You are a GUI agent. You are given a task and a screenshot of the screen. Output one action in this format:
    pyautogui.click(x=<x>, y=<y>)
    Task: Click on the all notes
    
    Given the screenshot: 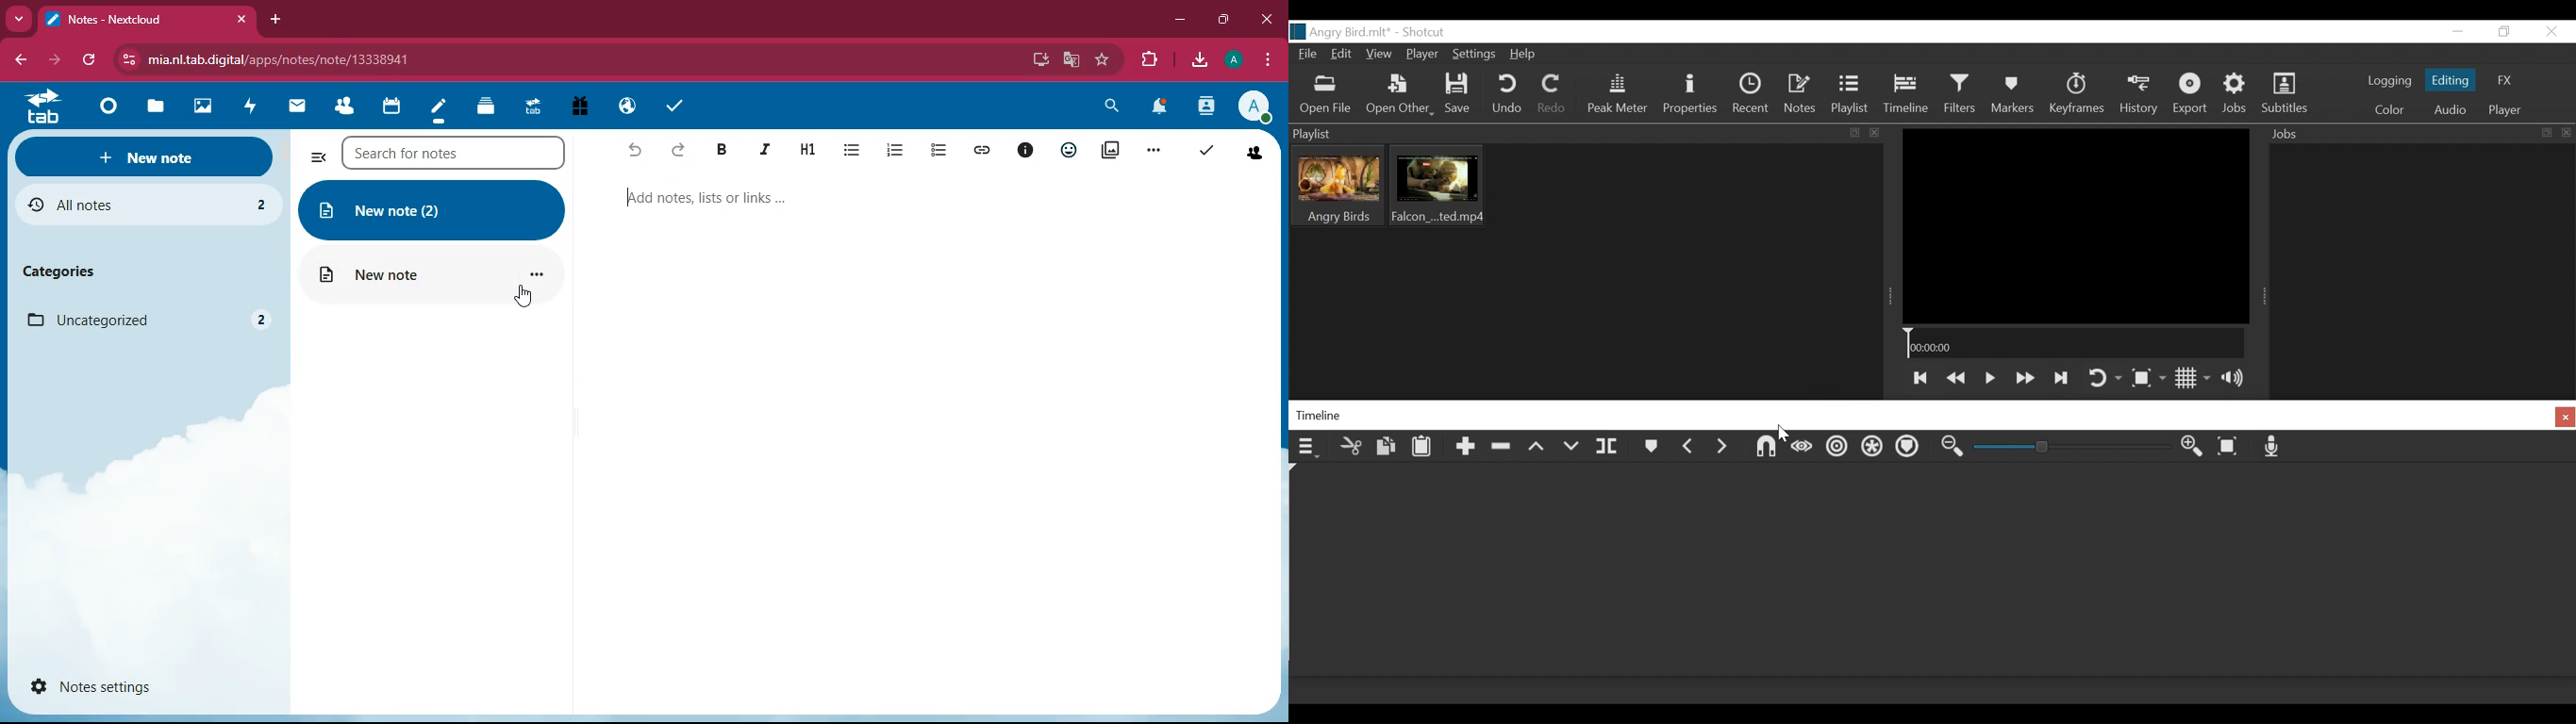 What is the action you would take?
    pyautogui.click(x=141, y=206)
    